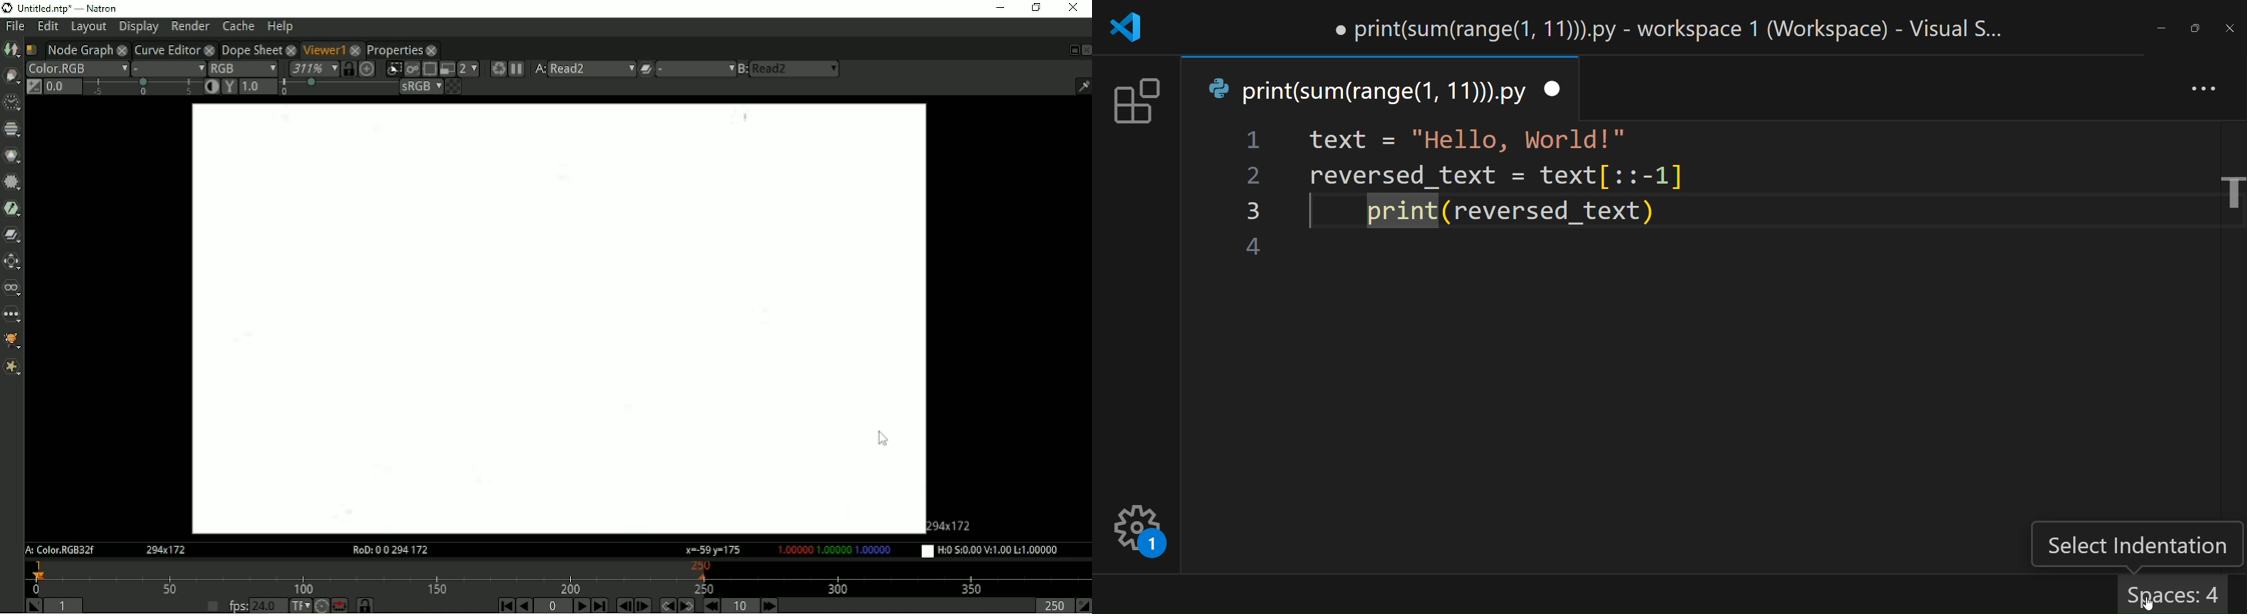 Image resolution: width=2268 pixels, height=616 pixels. Describe the element at coordinates (695, 69) in the screenshot. I see `menu` at that location.